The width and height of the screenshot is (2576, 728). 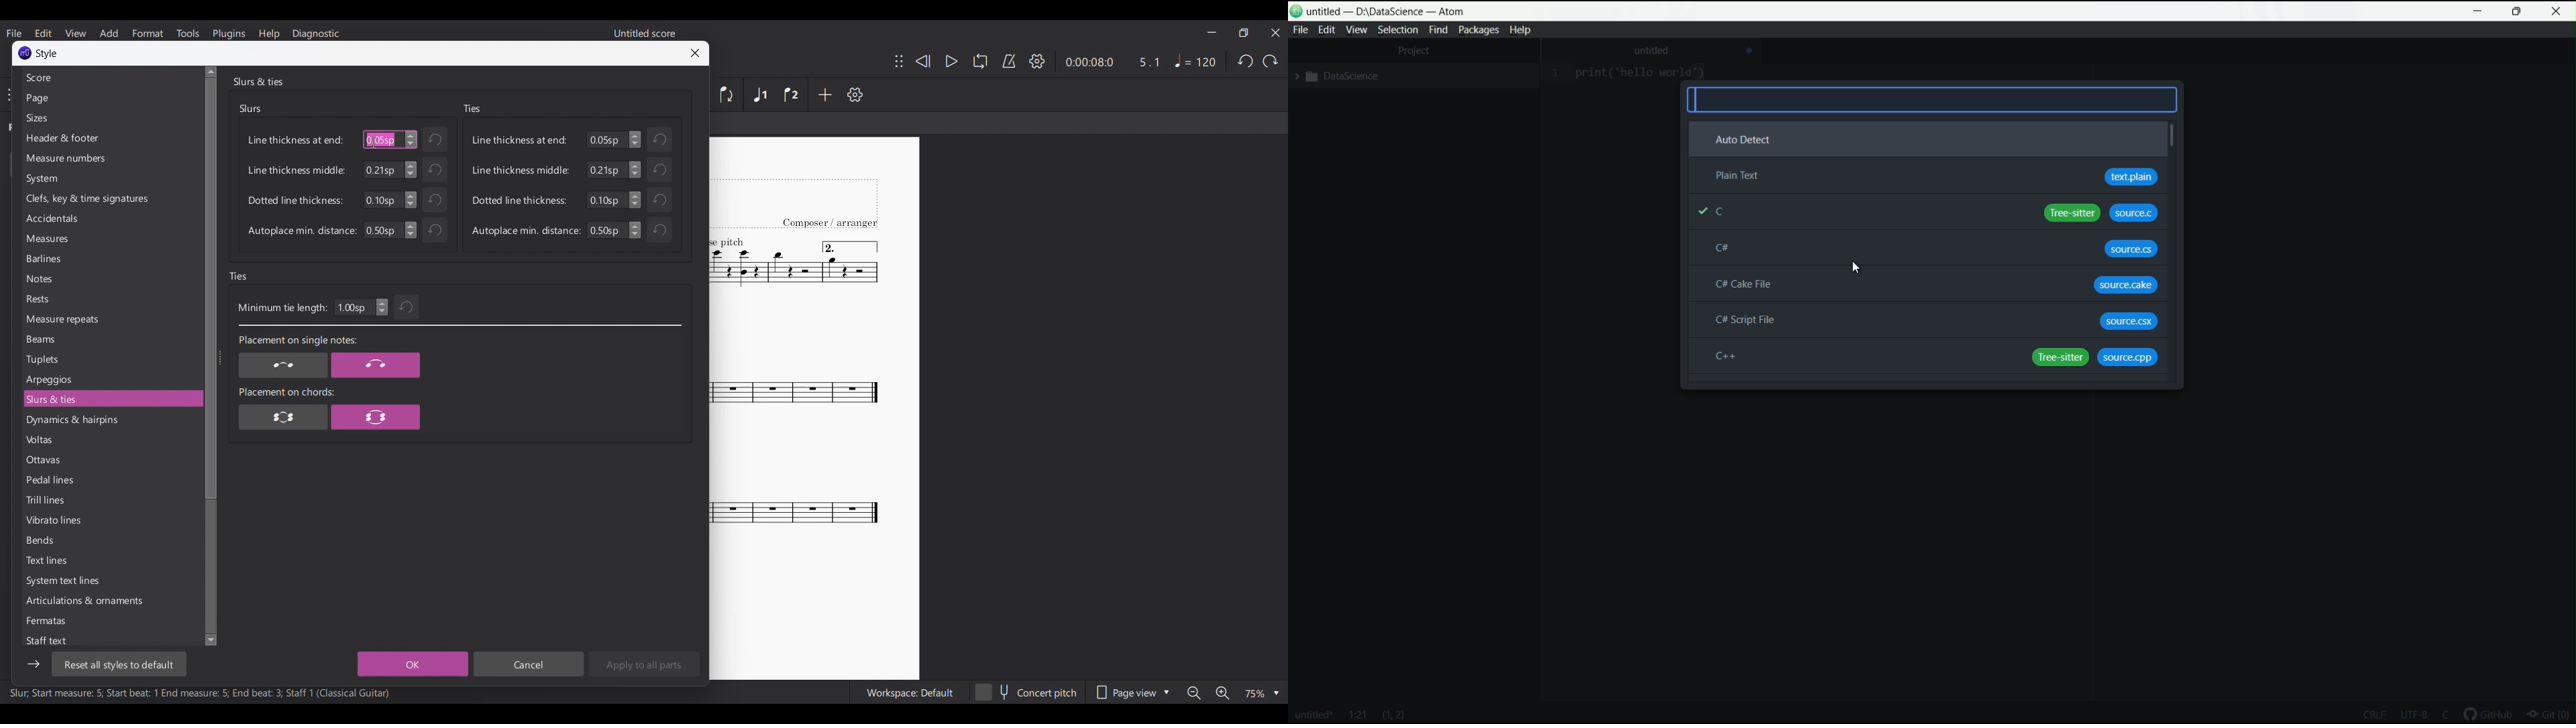 What do you see at coordinates (435, 139) in the screenshot?
I see `Undo` at bounding box center [435, 139].